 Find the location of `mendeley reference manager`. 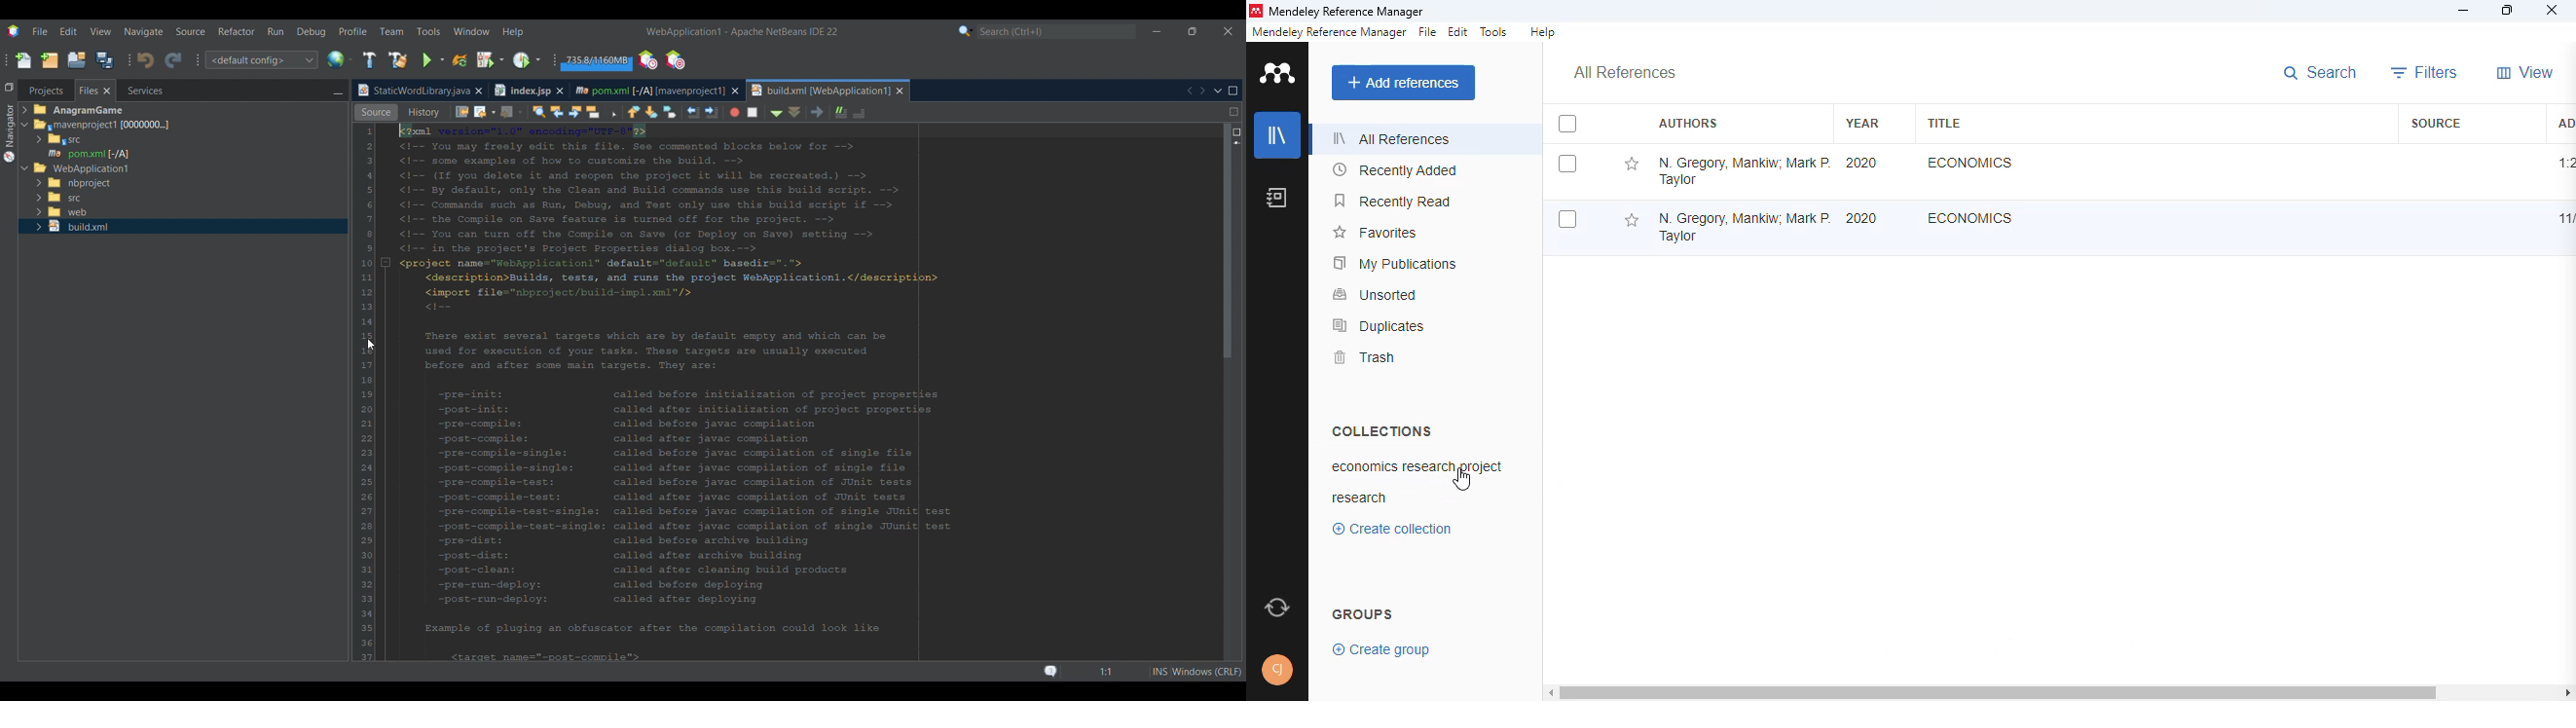

mendeley reference manager is located at coordinates (1346, 13).